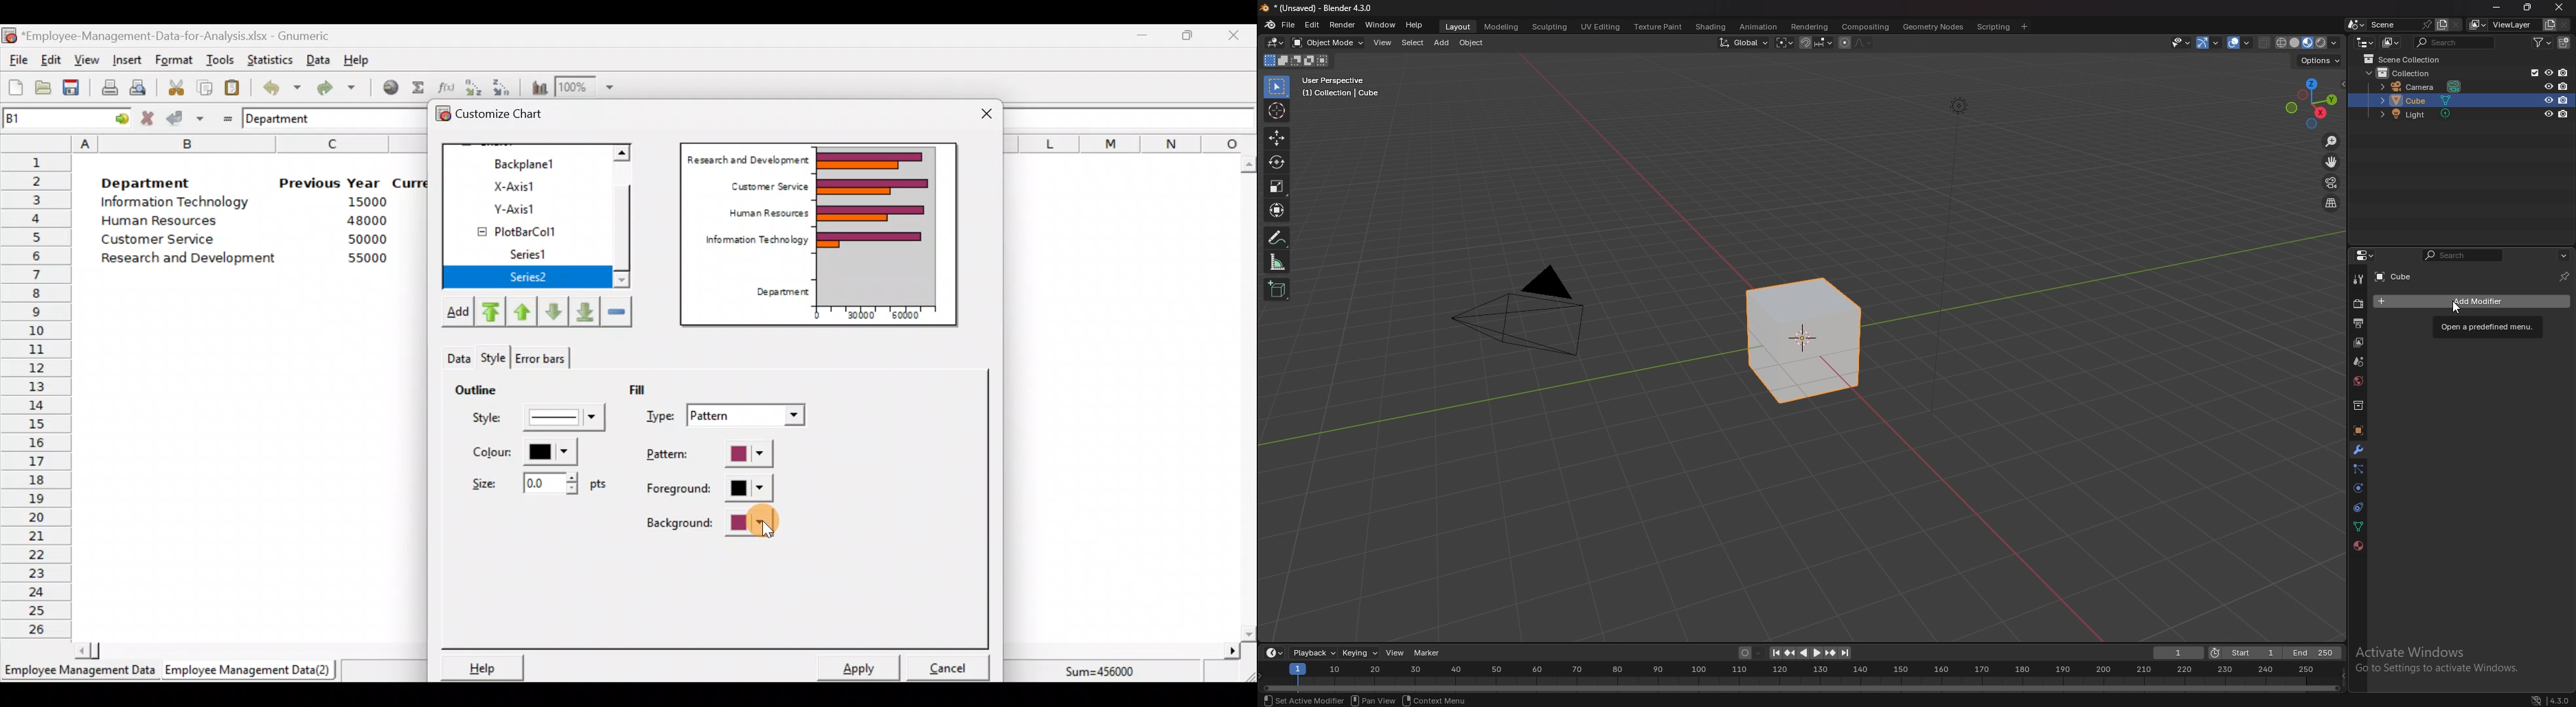  I want to click on hide in viewport, so click(2548, 100).